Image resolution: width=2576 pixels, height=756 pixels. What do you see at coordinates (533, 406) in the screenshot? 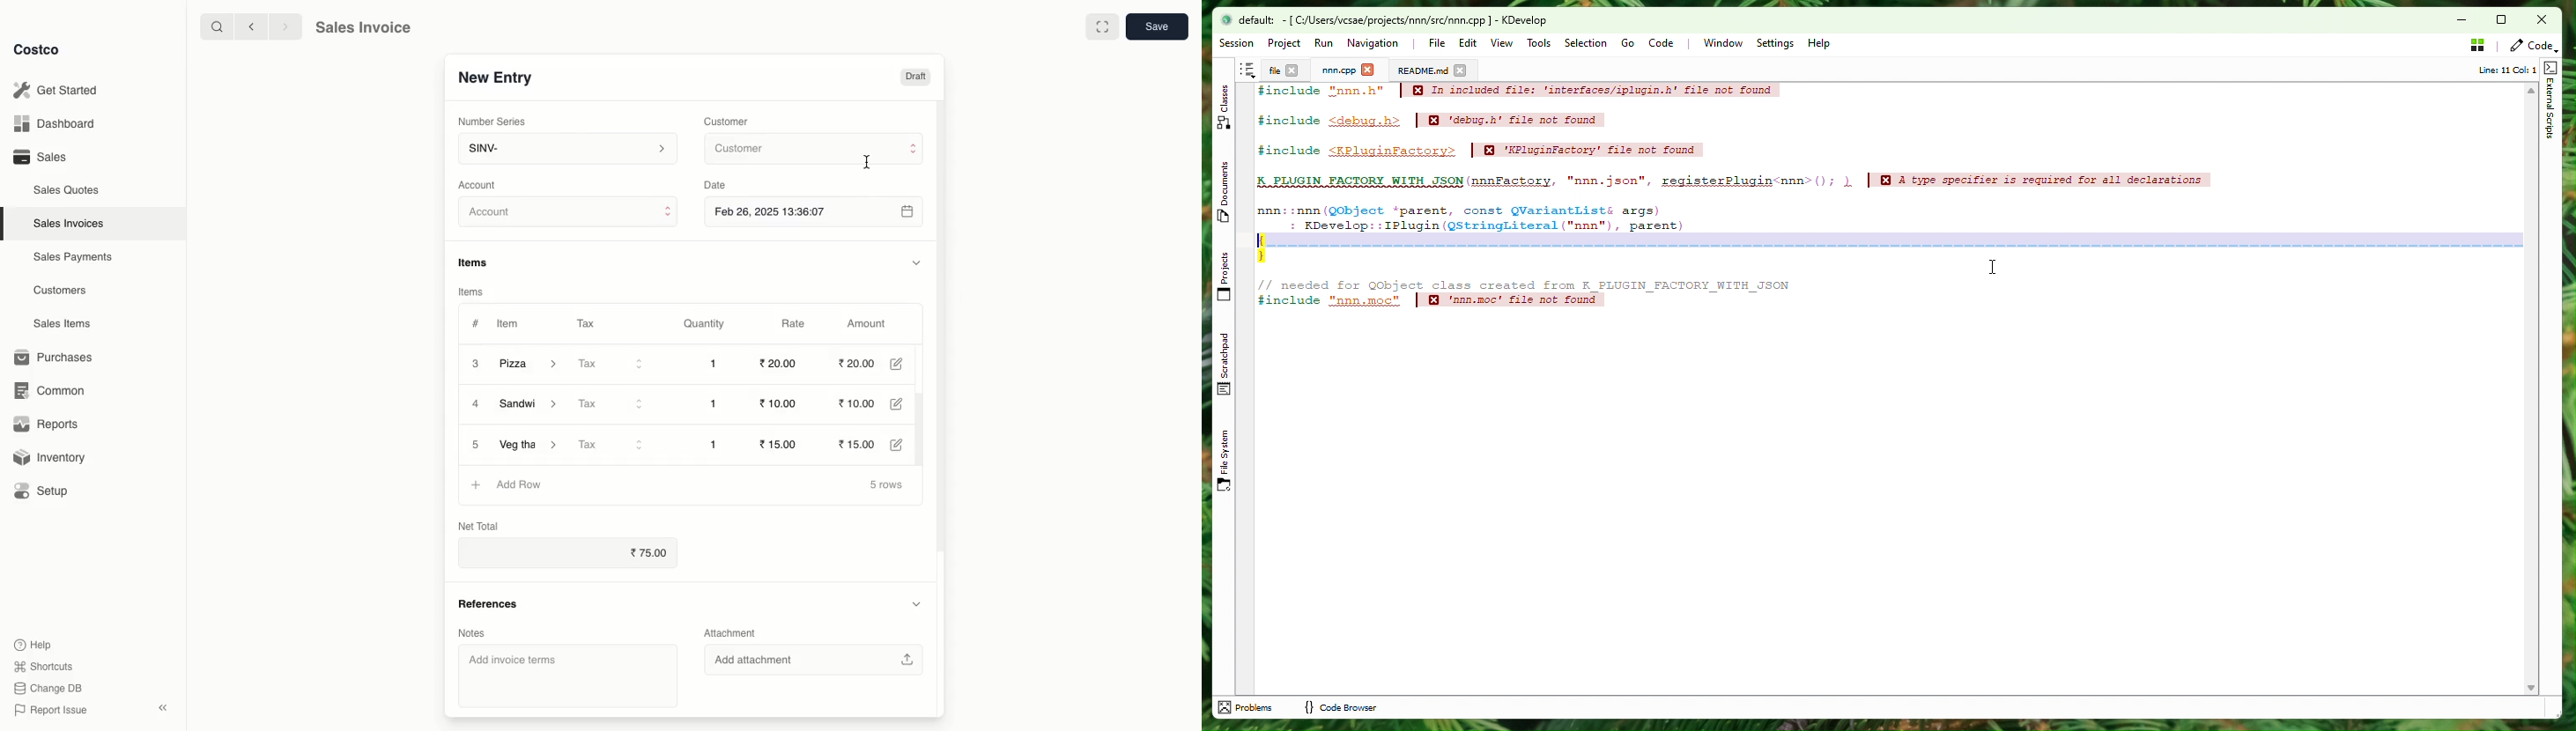
I see `Sandwich` at bounding box center [533, 406].